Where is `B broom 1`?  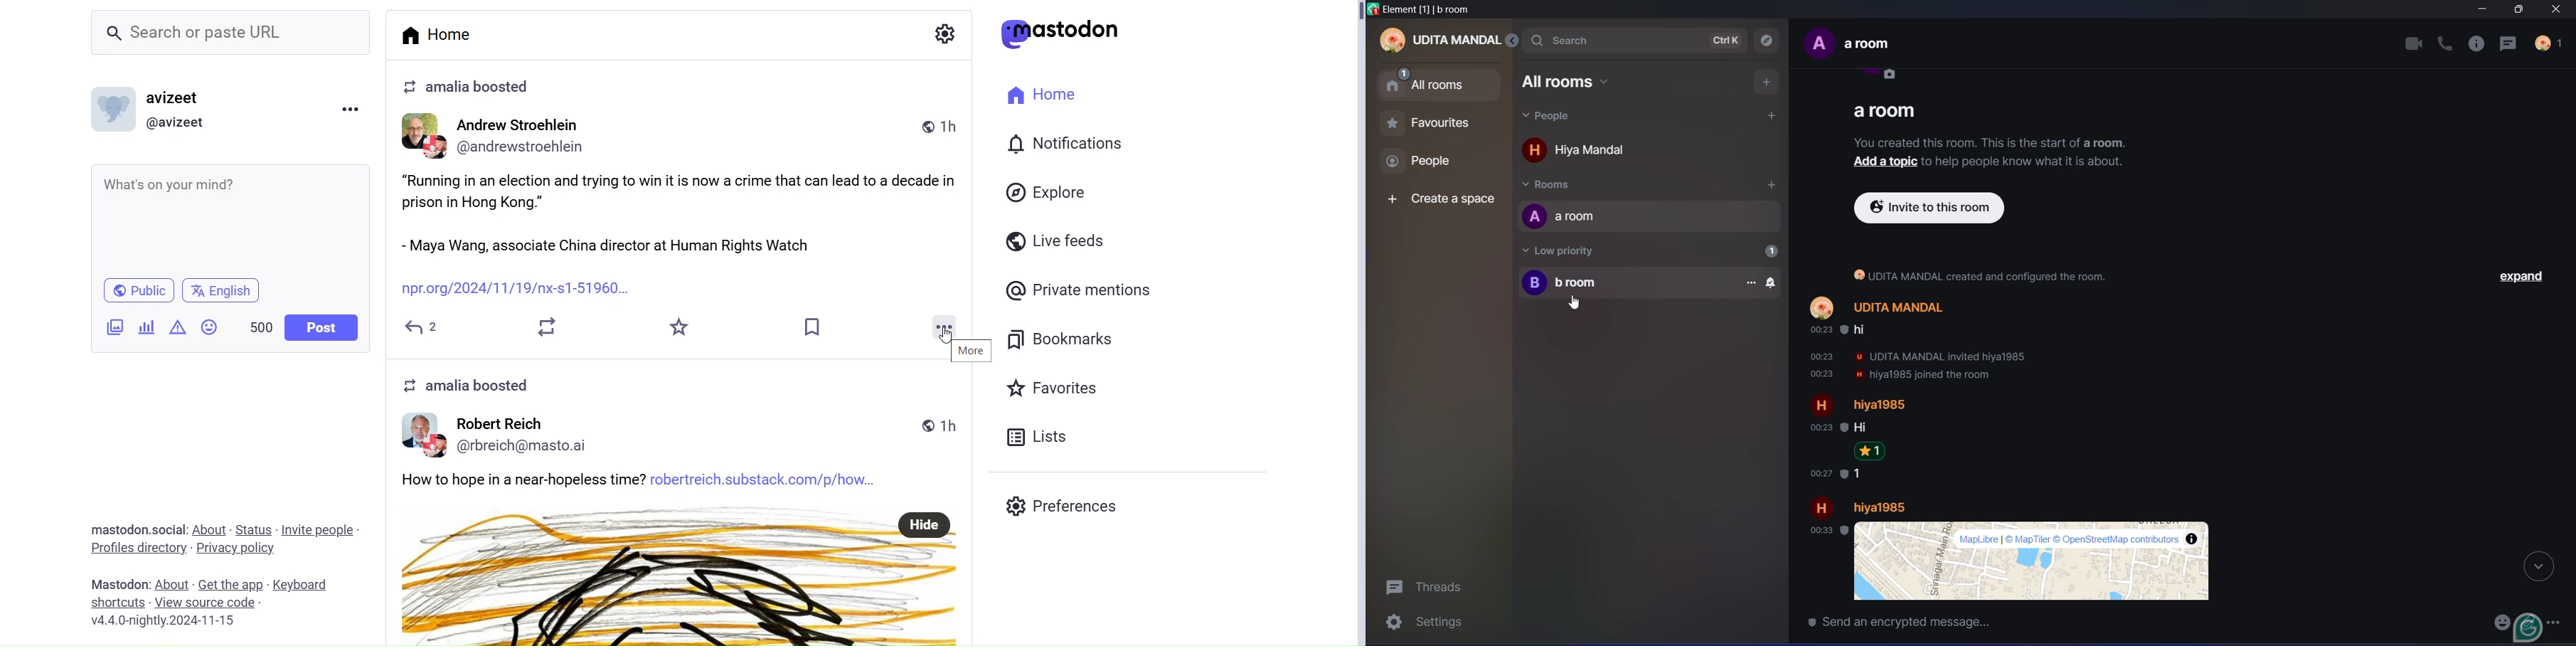 B broom 1 is located at coordinates (1650, 283).